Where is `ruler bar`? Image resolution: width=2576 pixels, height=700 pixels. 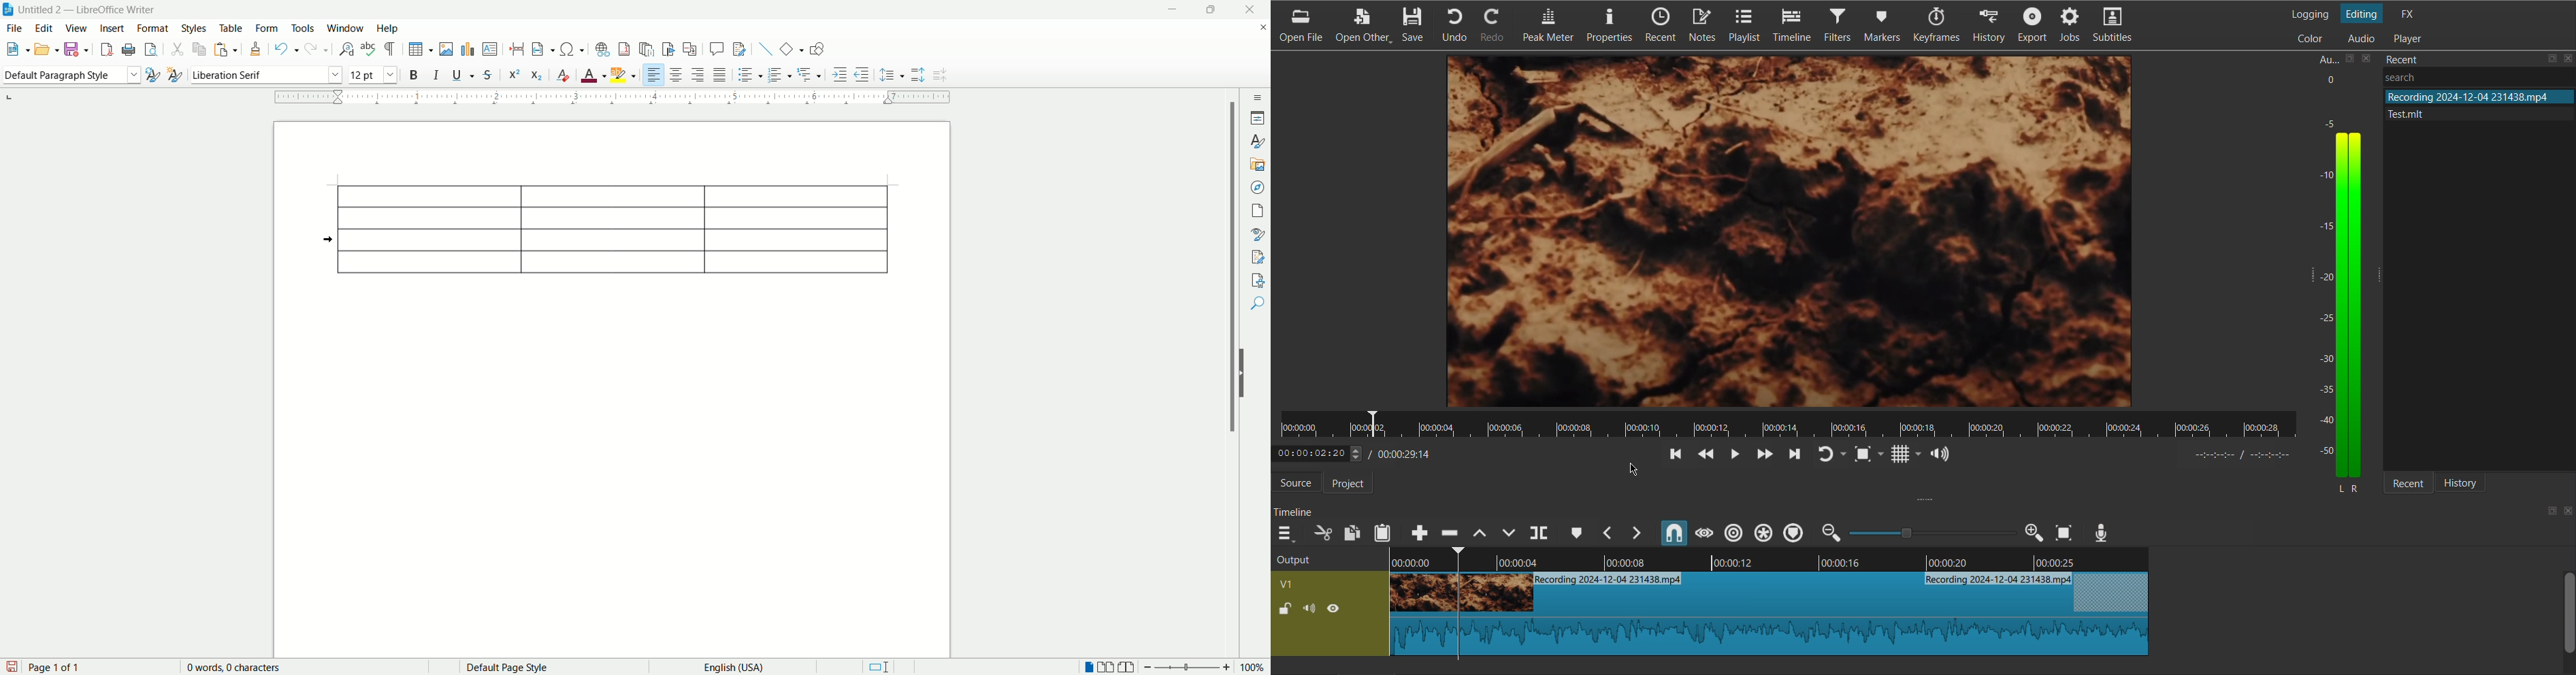
ruler bar is located at coordinates (620, 99).